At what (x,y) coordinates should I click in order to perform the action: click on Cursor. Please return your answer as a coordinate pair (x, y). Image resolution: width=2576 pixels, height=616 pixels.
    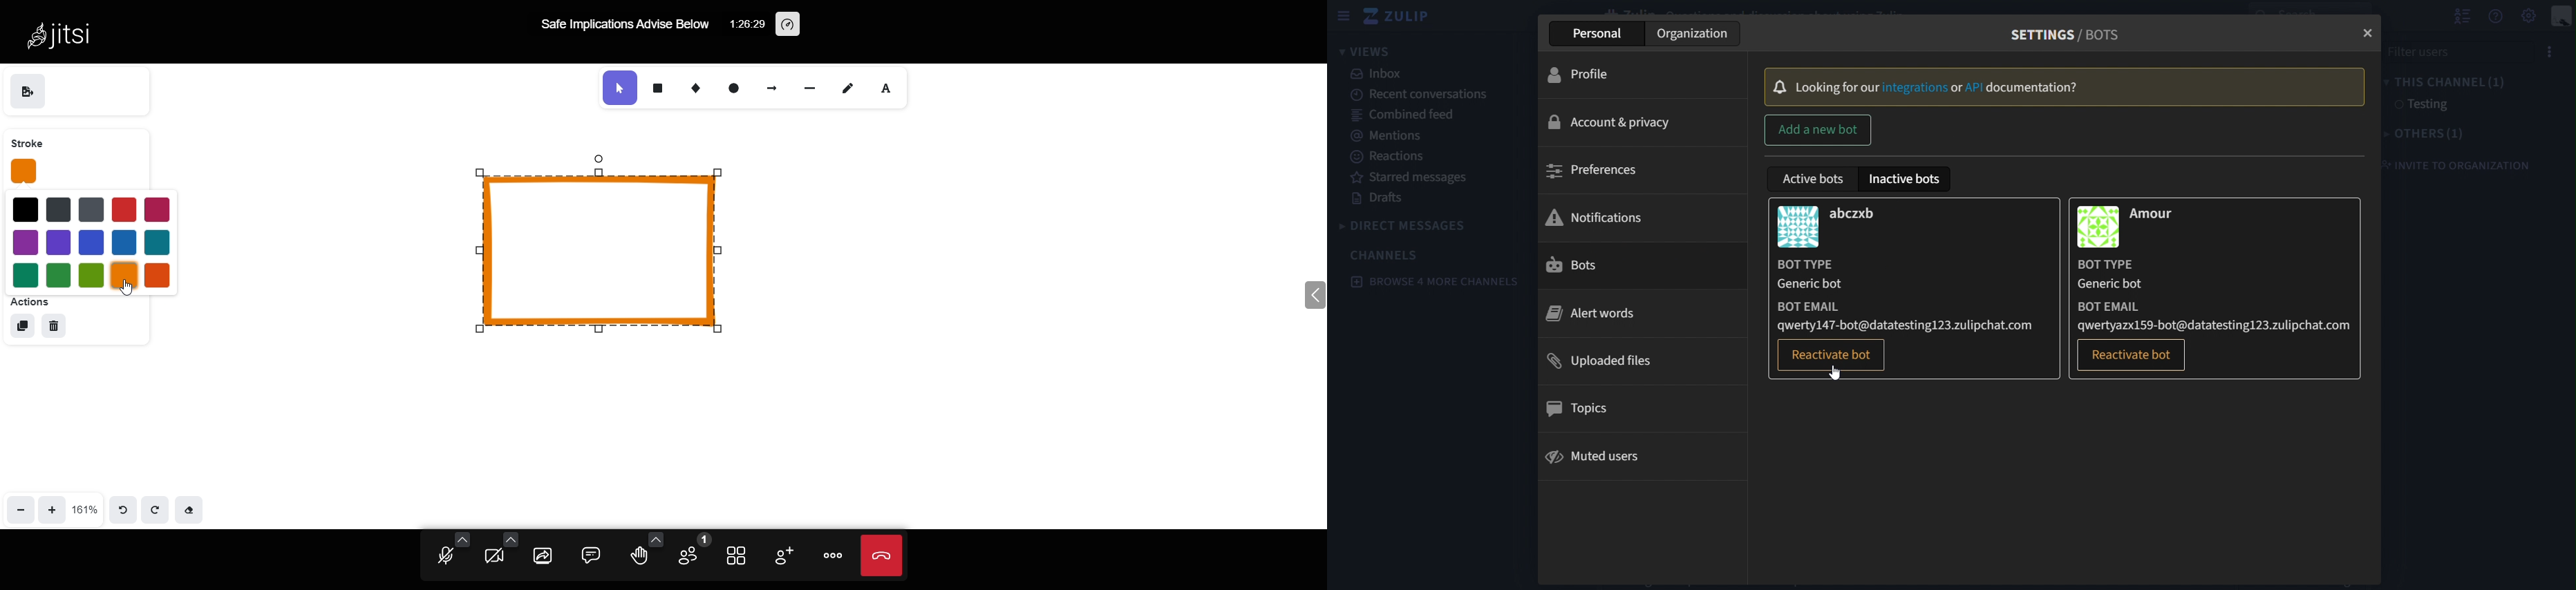
    Looking at the image, I should click on (1835, 373).